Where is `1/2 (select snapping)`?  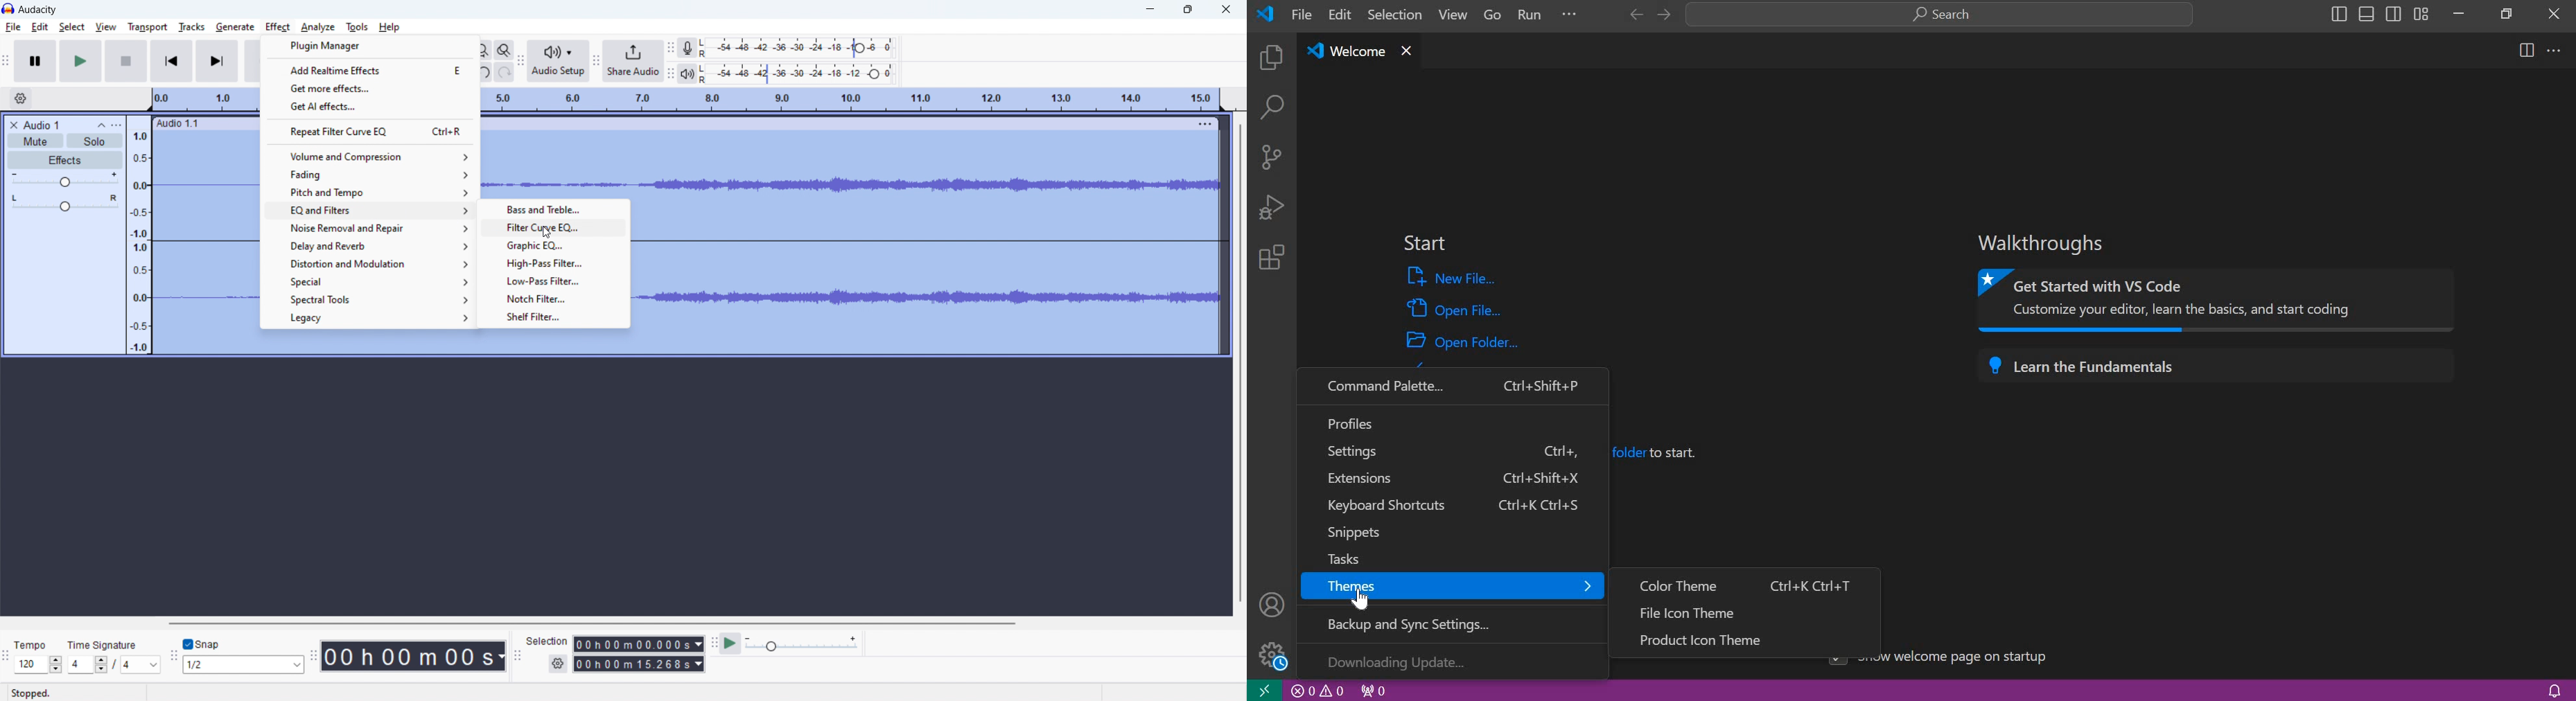 1/2 (select snapping) is located at coordinates (244, 664).